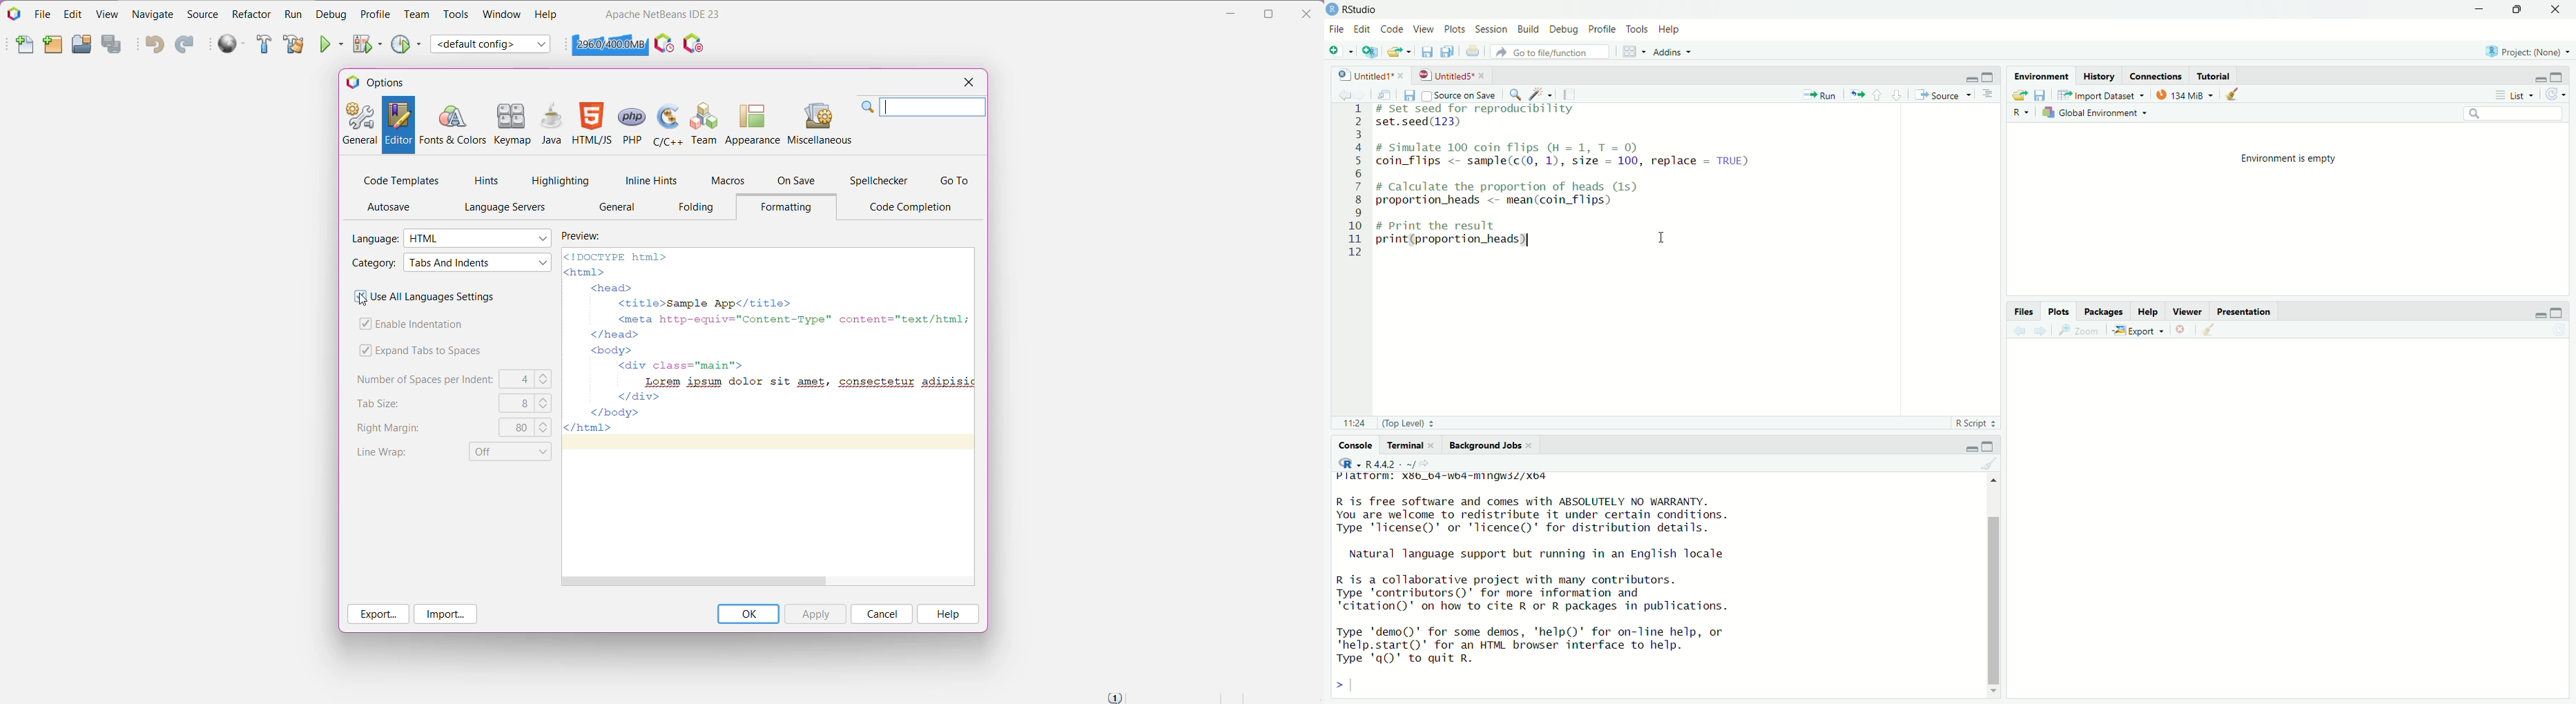 This screenshot has width=2576, height=728. I want to click on tools, so click(1637, 29).